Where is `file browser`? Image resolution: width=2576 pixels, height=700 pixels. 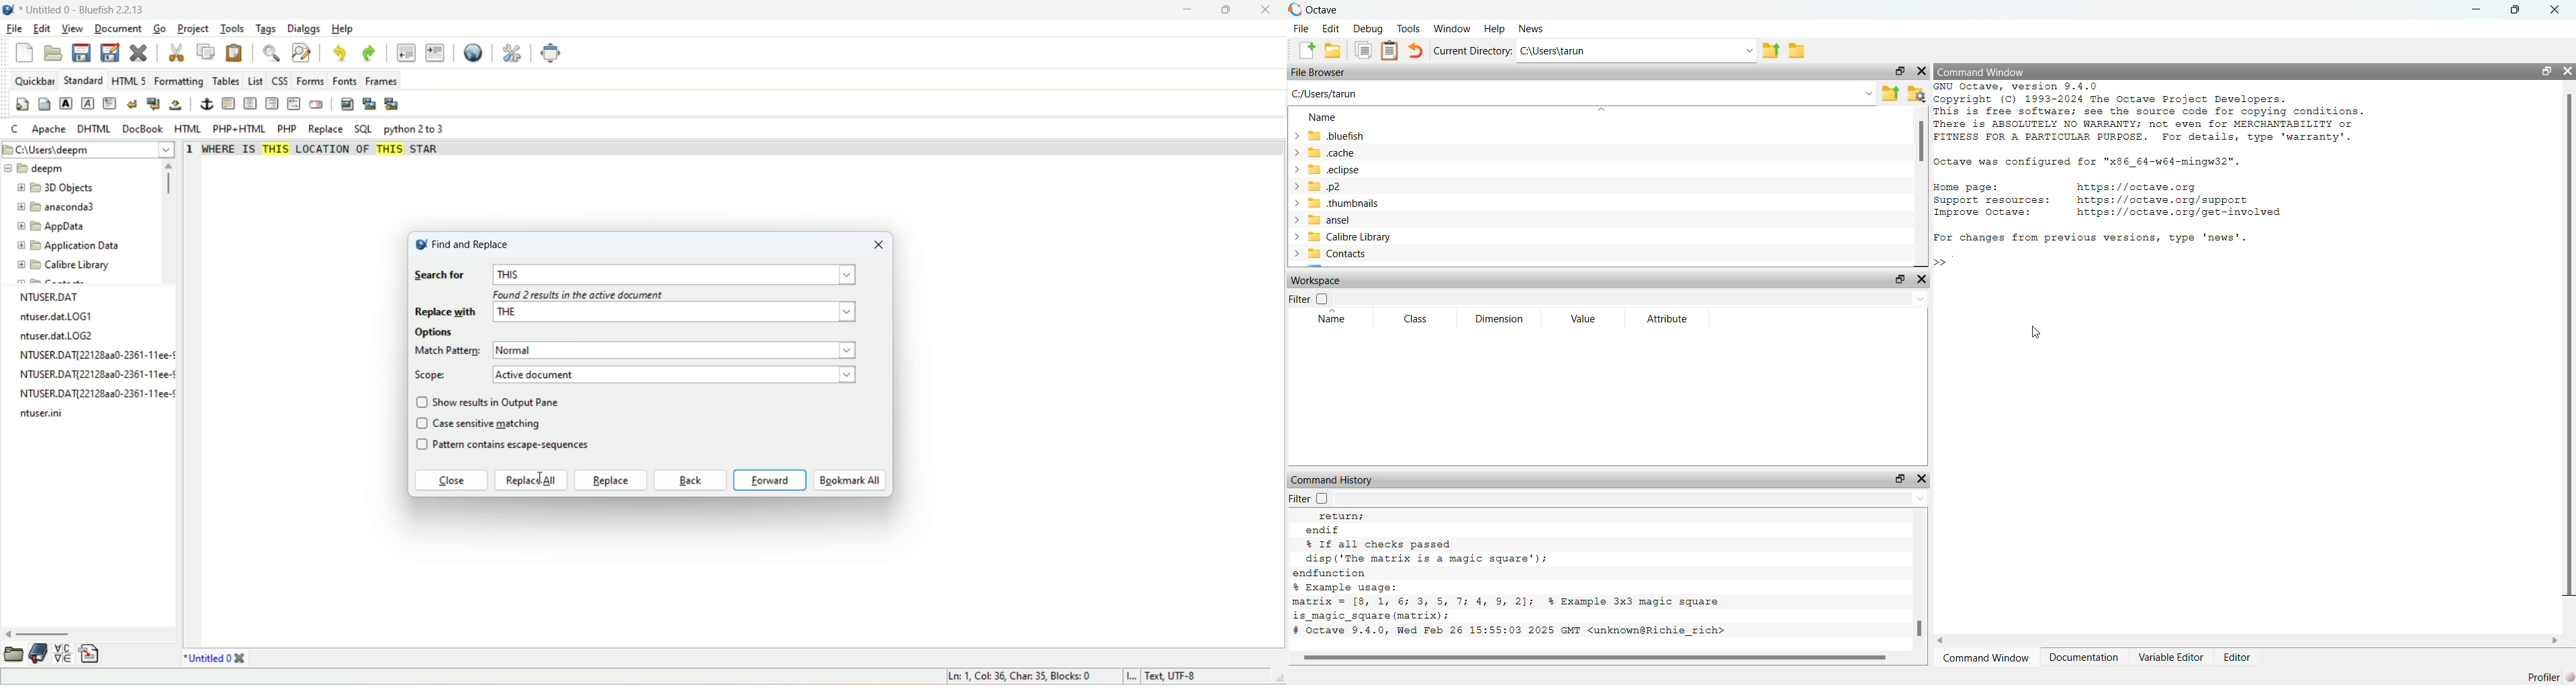
file browser is located at coordinates (15, 653).